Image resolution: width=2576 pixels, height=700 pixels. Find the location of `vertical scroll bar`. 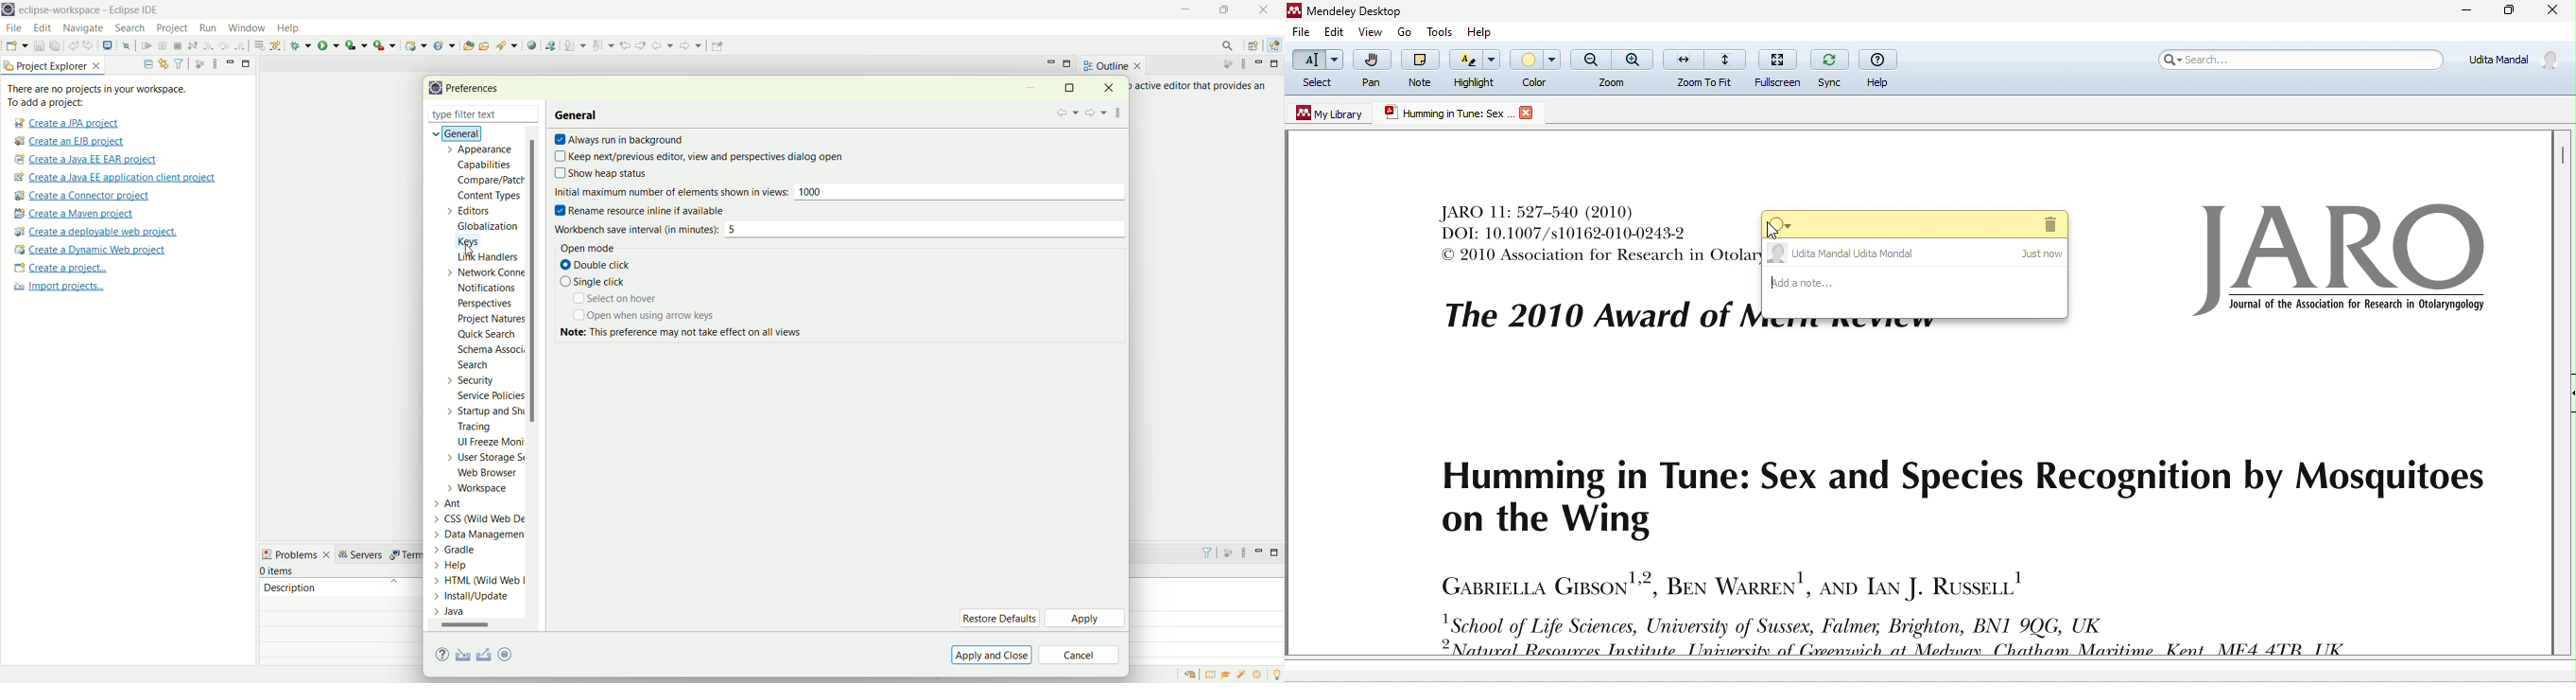

vertical scroll bar is located at coordinates (2563, 157).